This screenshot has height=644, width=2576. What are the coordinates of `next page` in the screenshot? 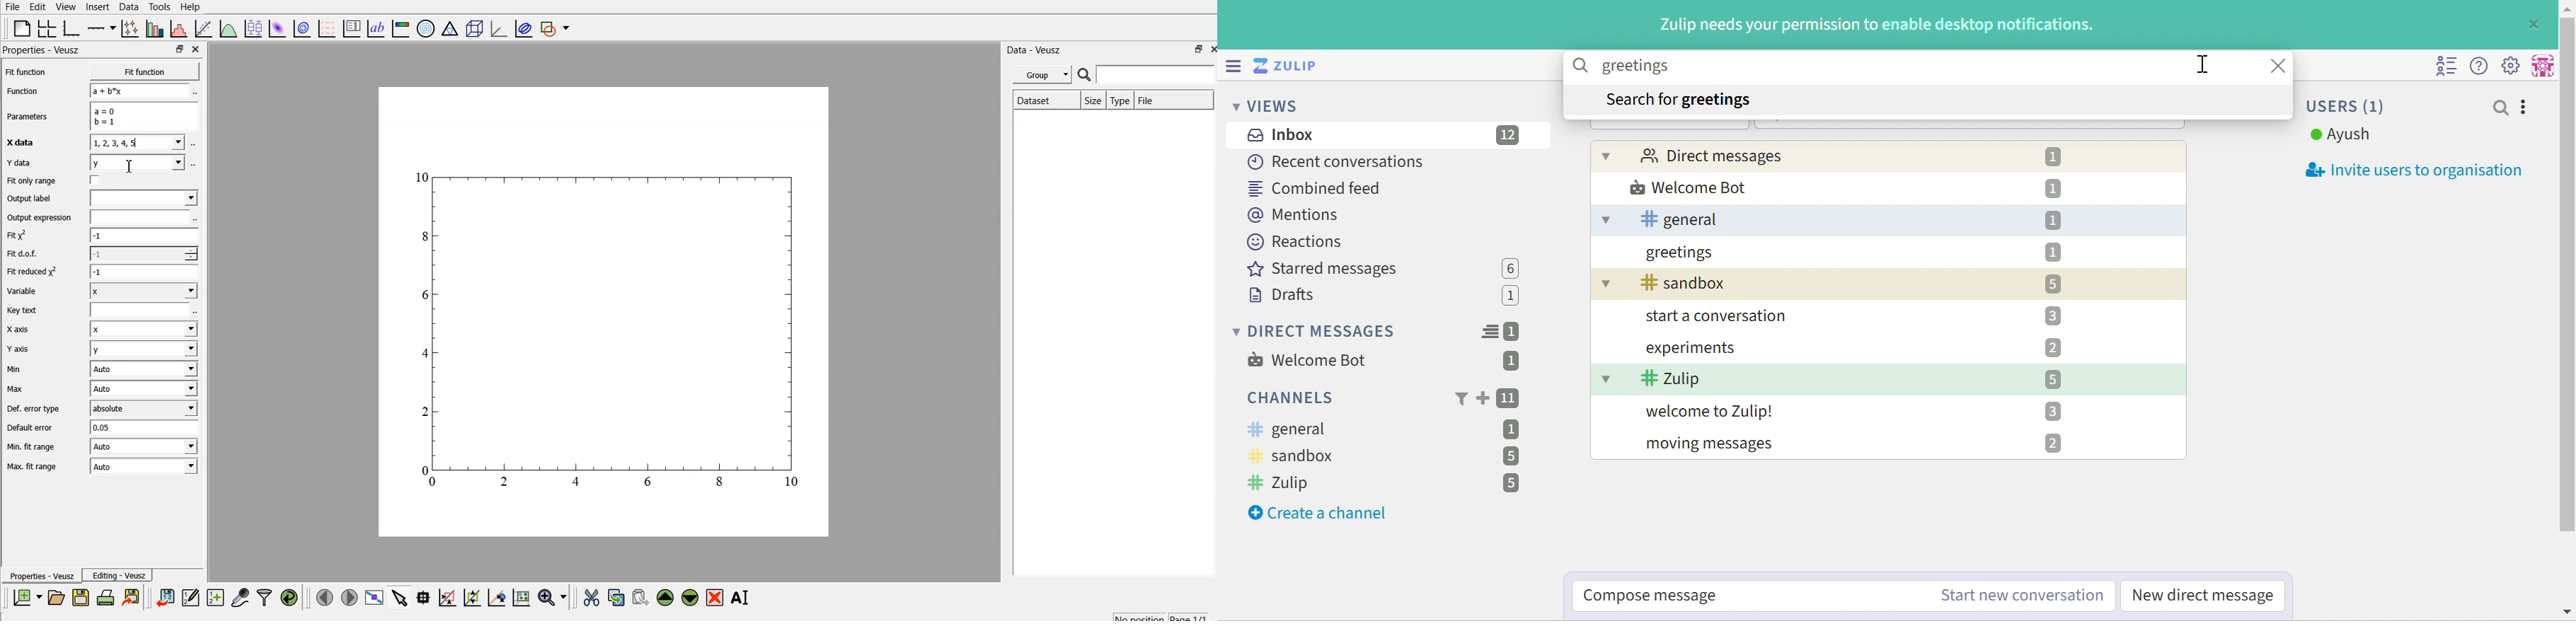 It's located at (349, 599).